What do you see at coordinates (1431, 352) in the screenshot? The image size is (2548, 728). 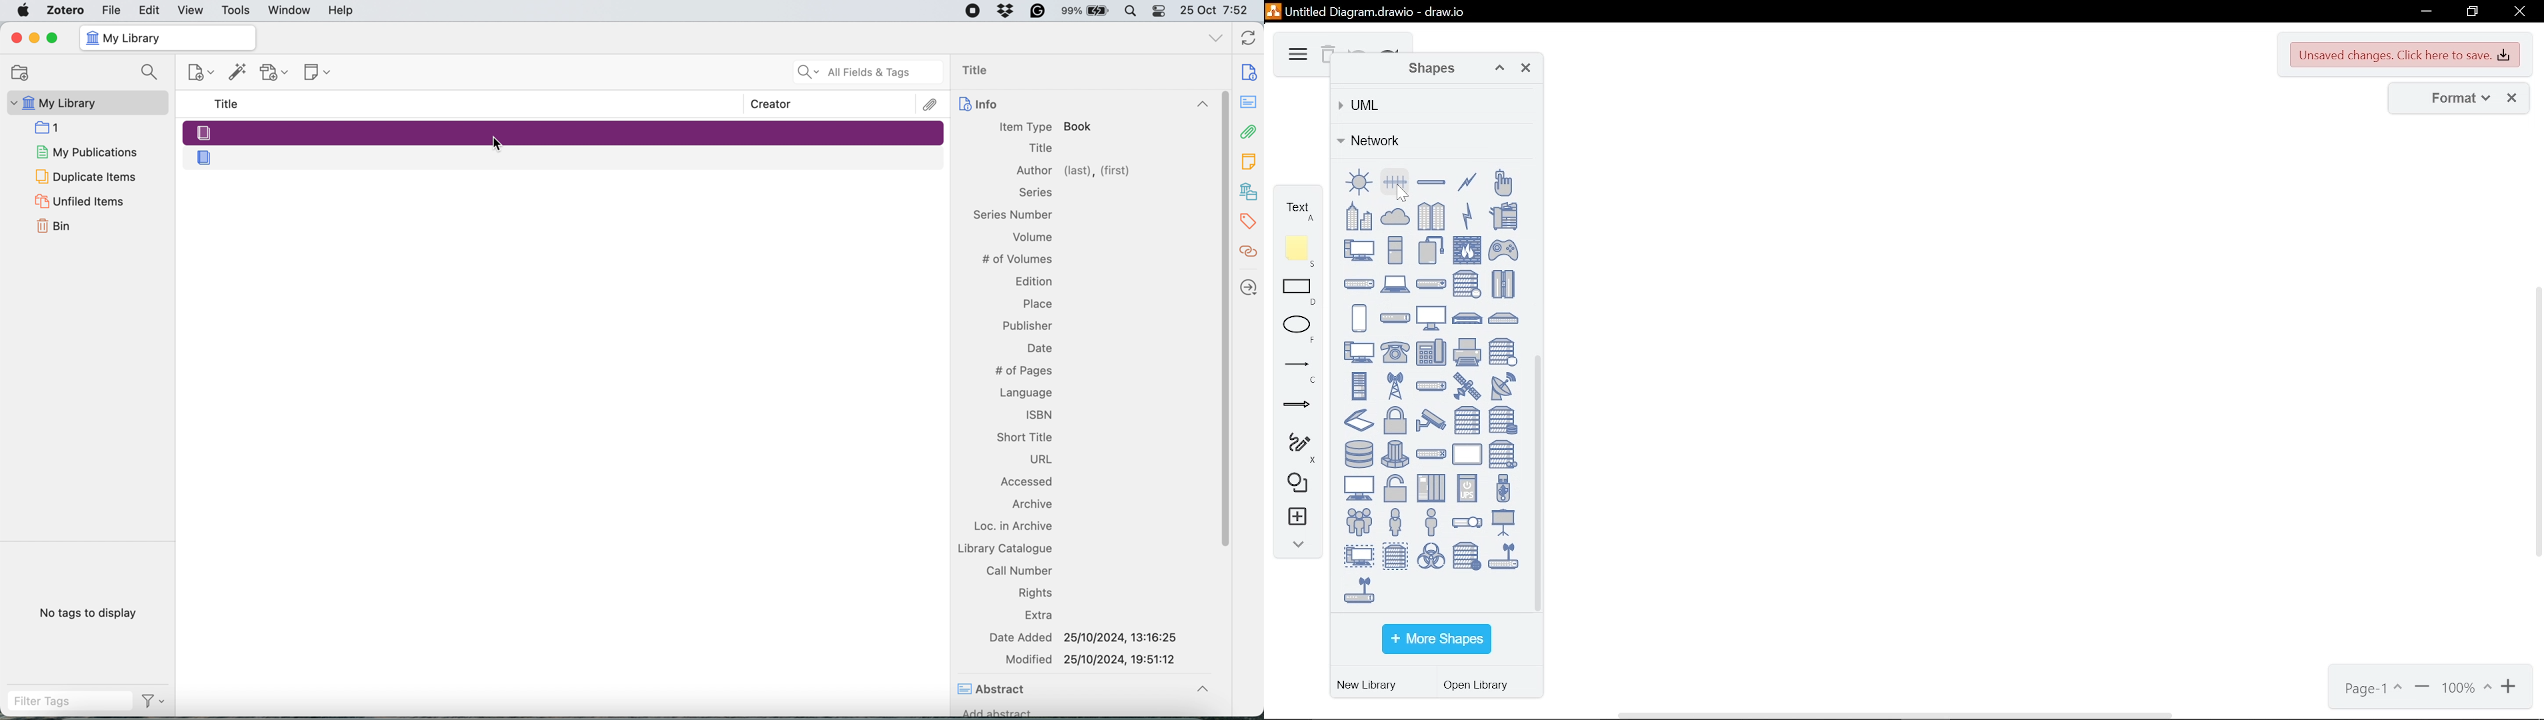 I see `phone` at bounding box center [1431, 352].